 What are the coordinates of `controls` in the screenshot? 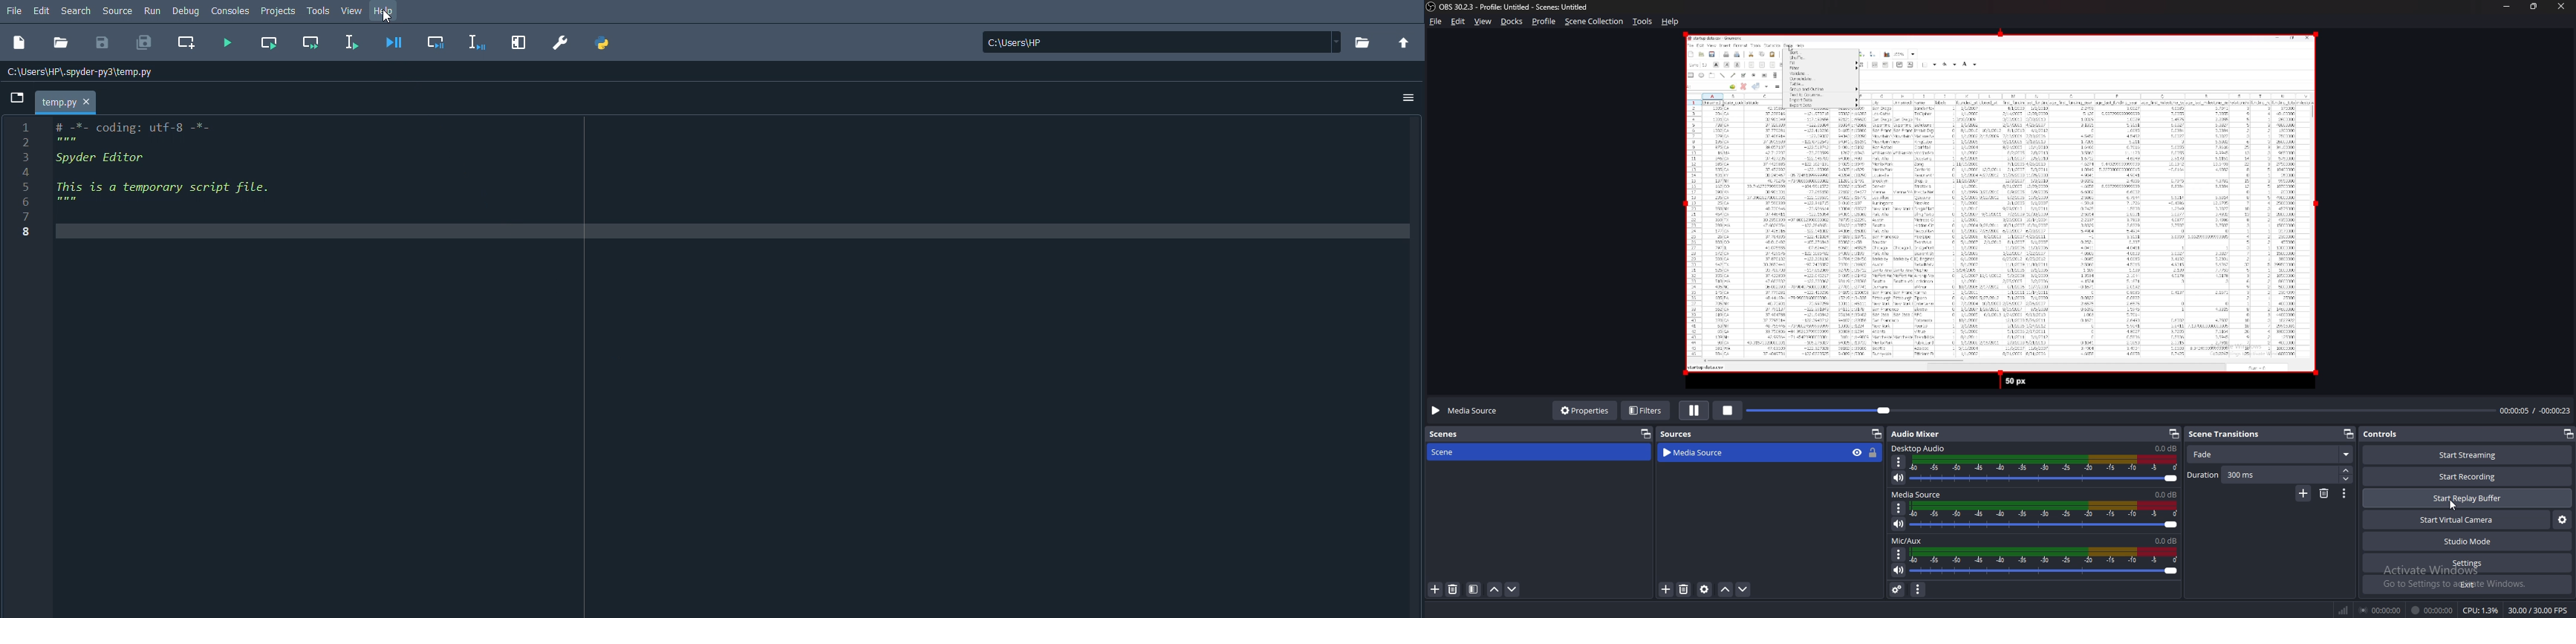 It's located at (2385, 434).